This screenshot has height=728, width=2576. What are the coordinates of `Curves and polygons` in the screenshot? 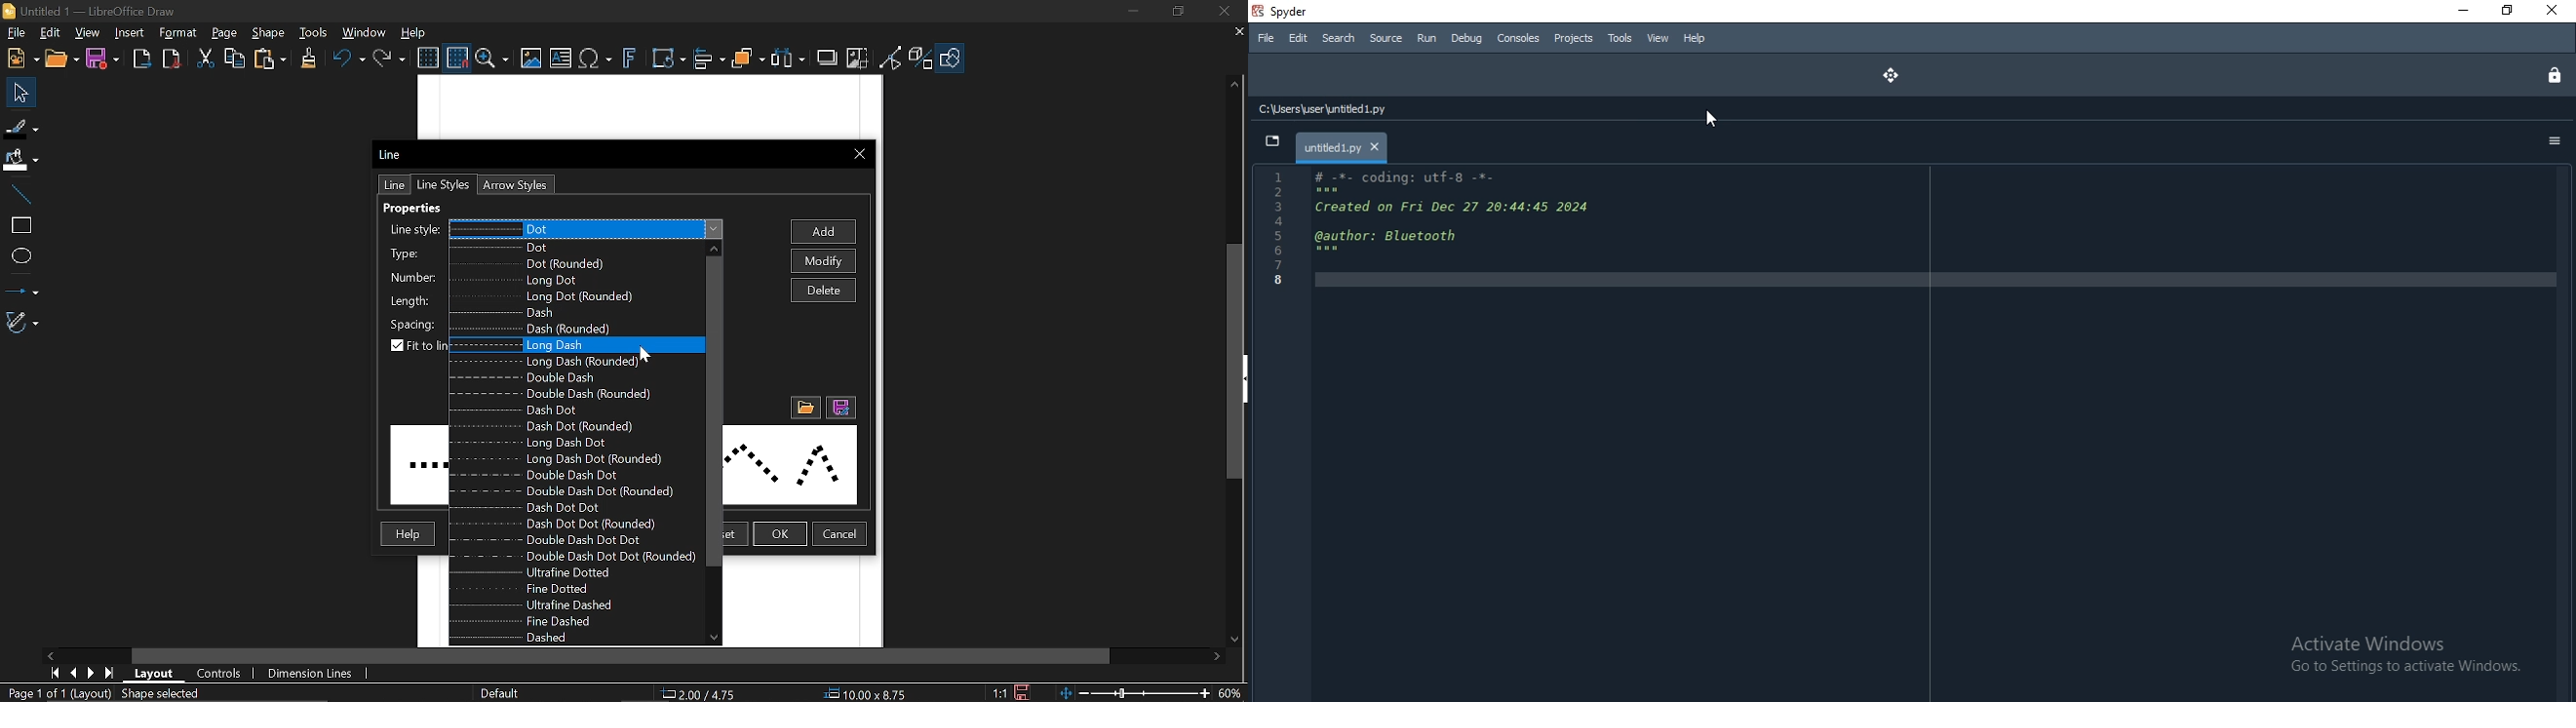 It's located at (22, 323).